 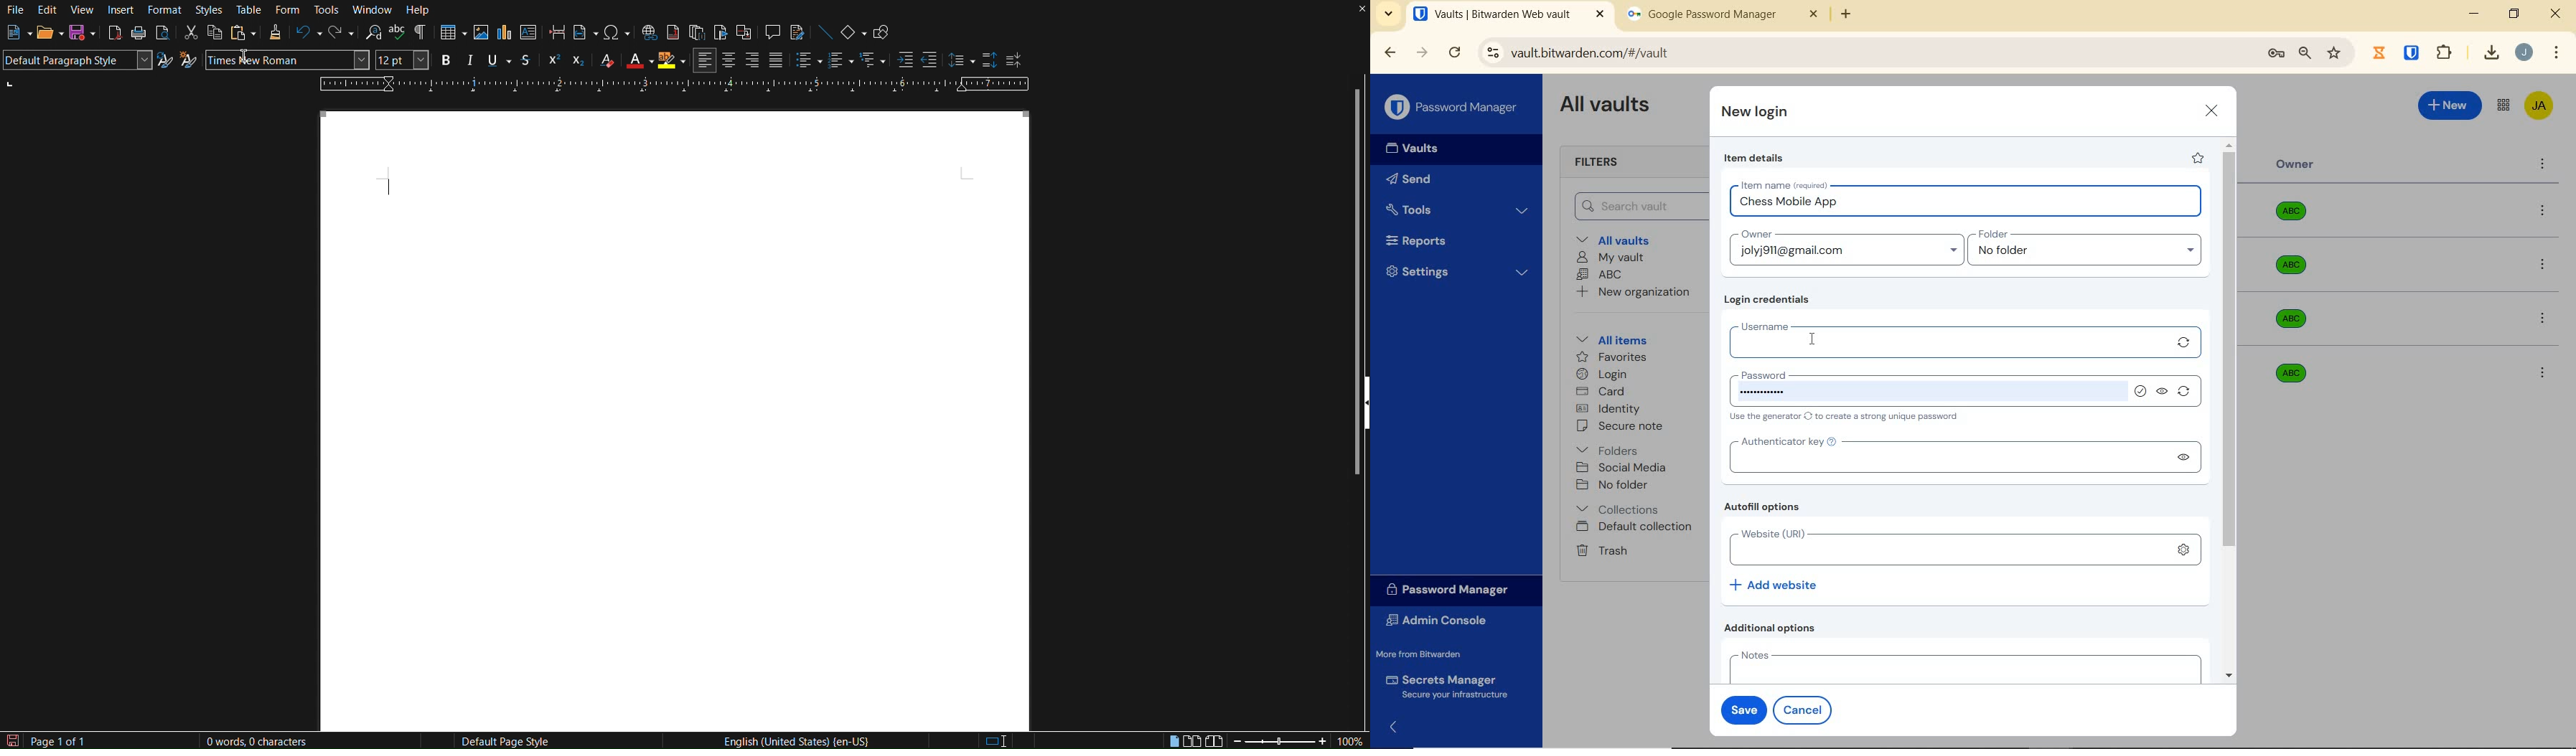 What do you see at coordinates (2450, 103) in the screenshot?
I see `New` at bounding box center [2450, 103].